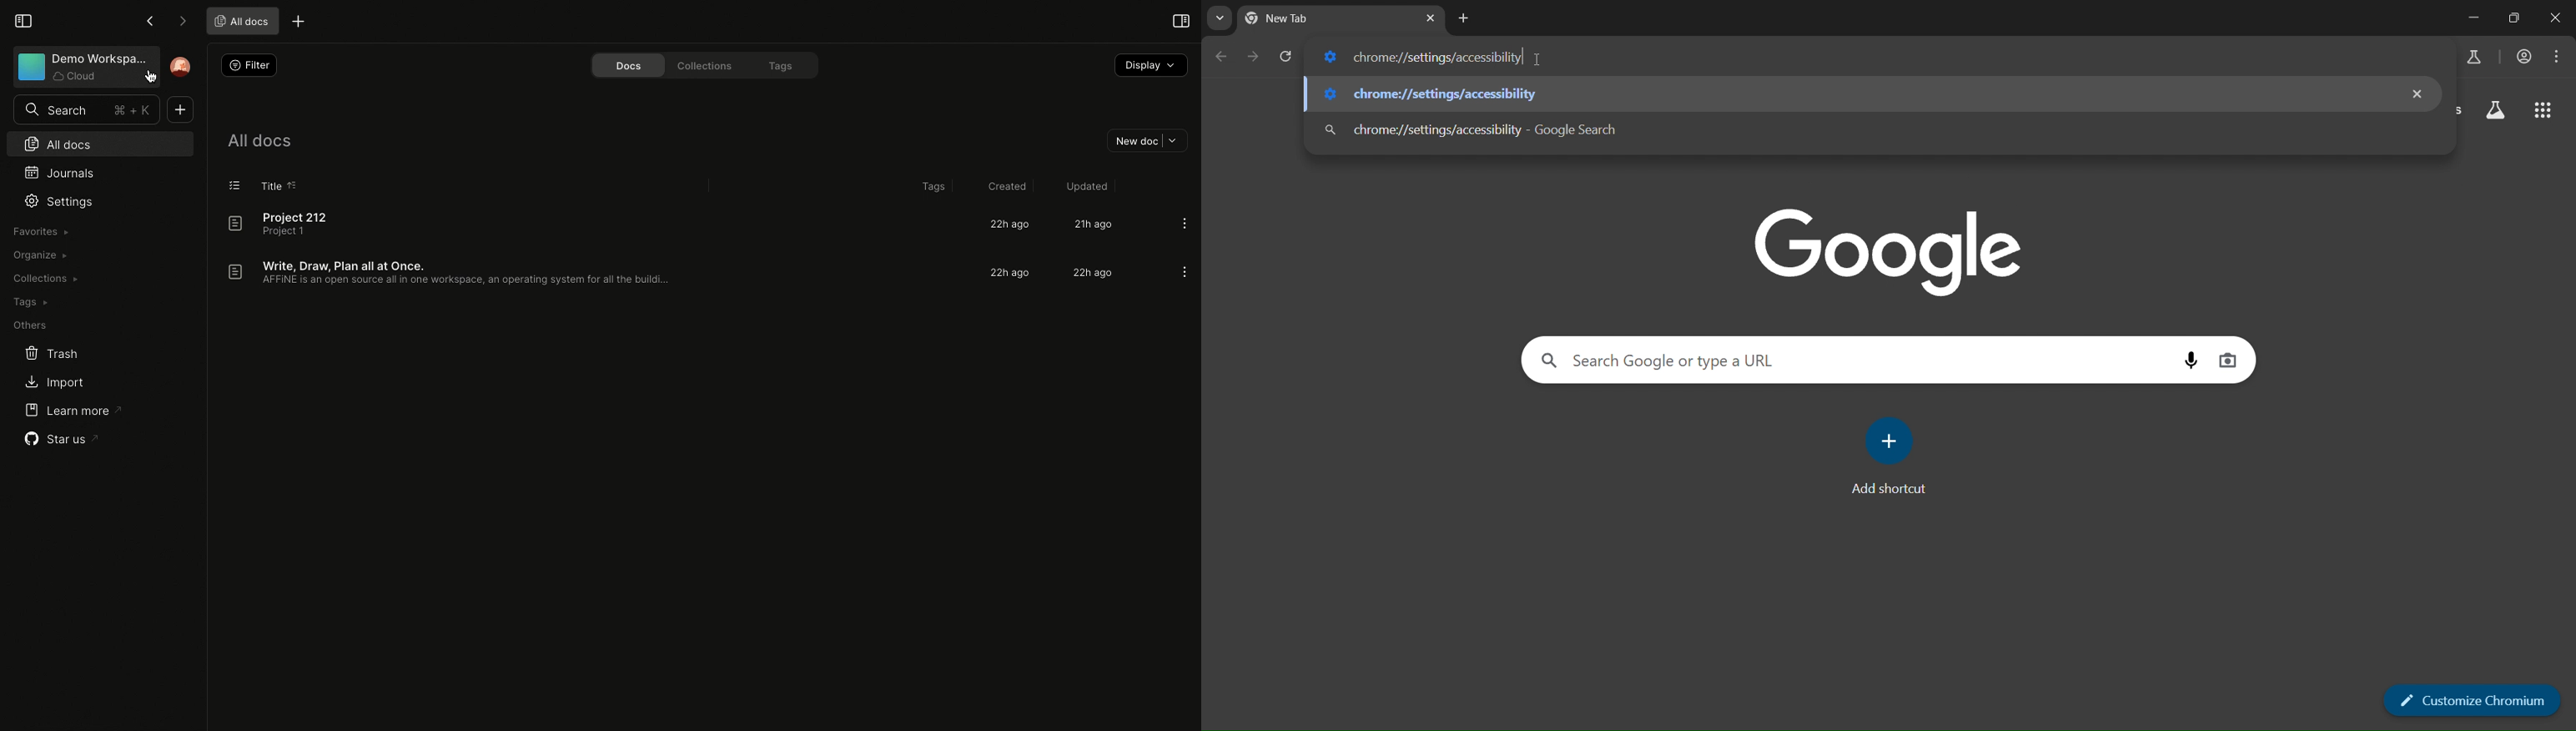  I want to click on Back, so click(149, 21).